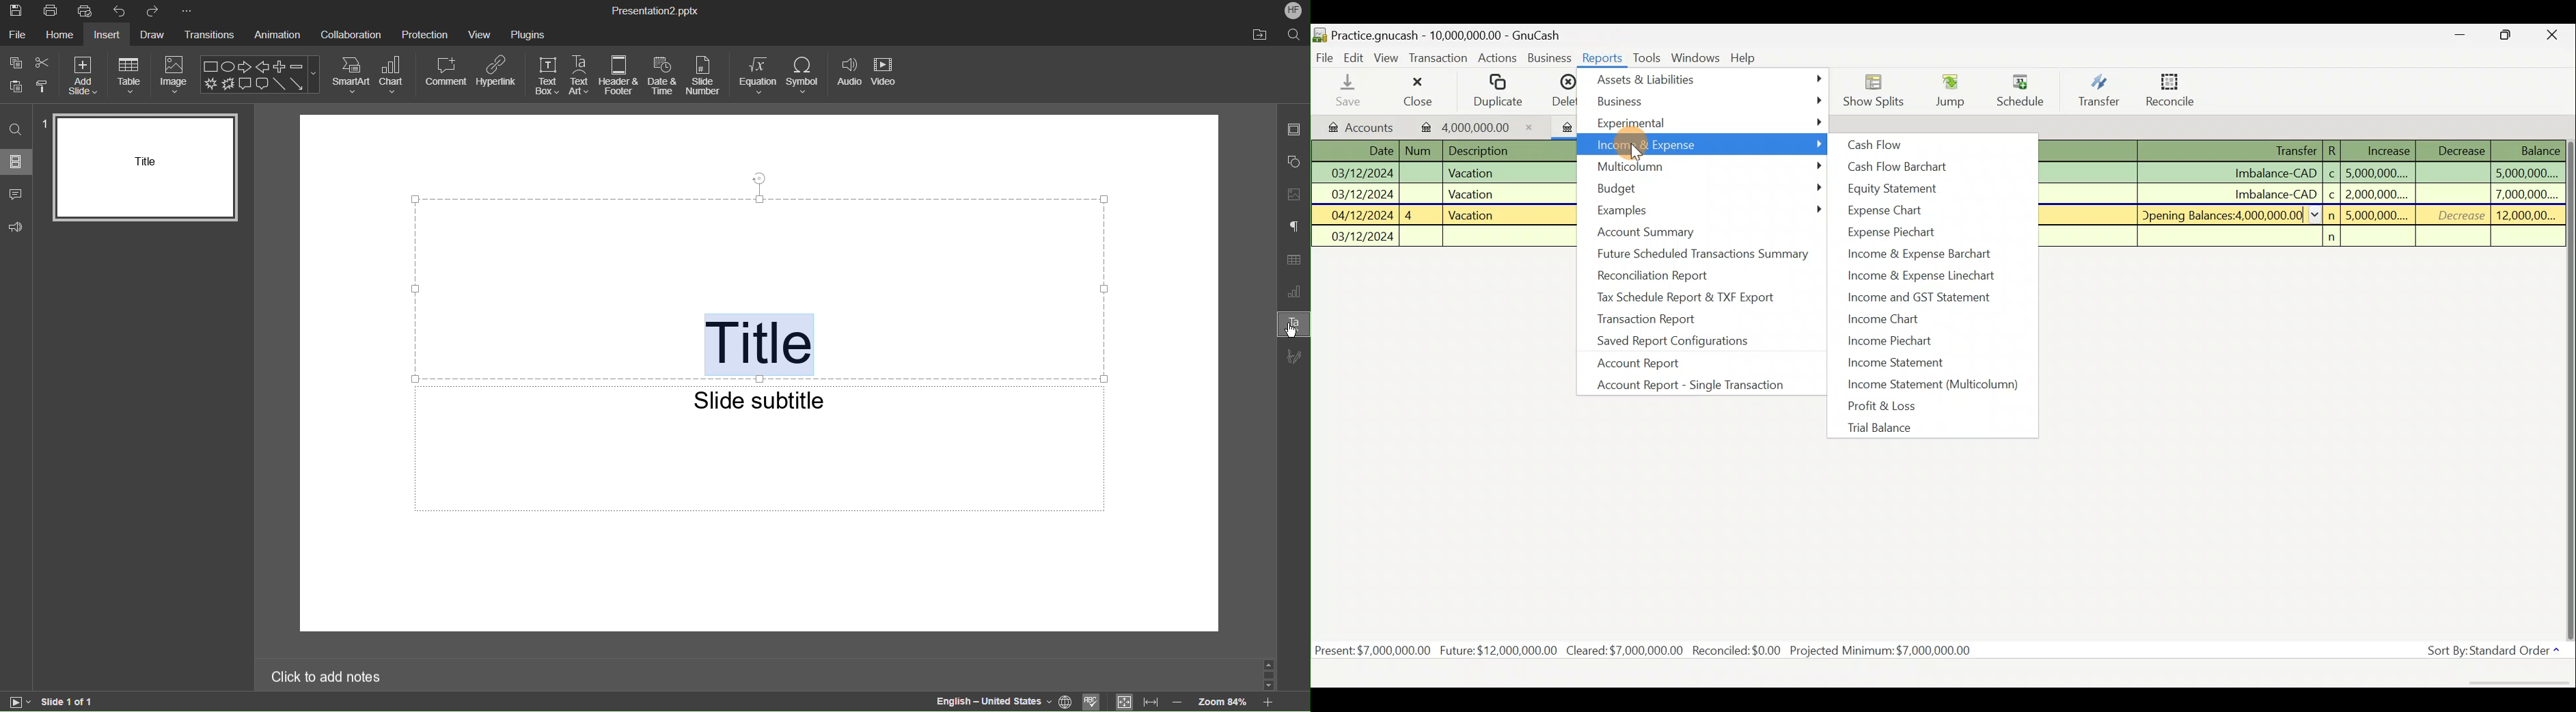  I want to click on Jump, so click(1951, 88).